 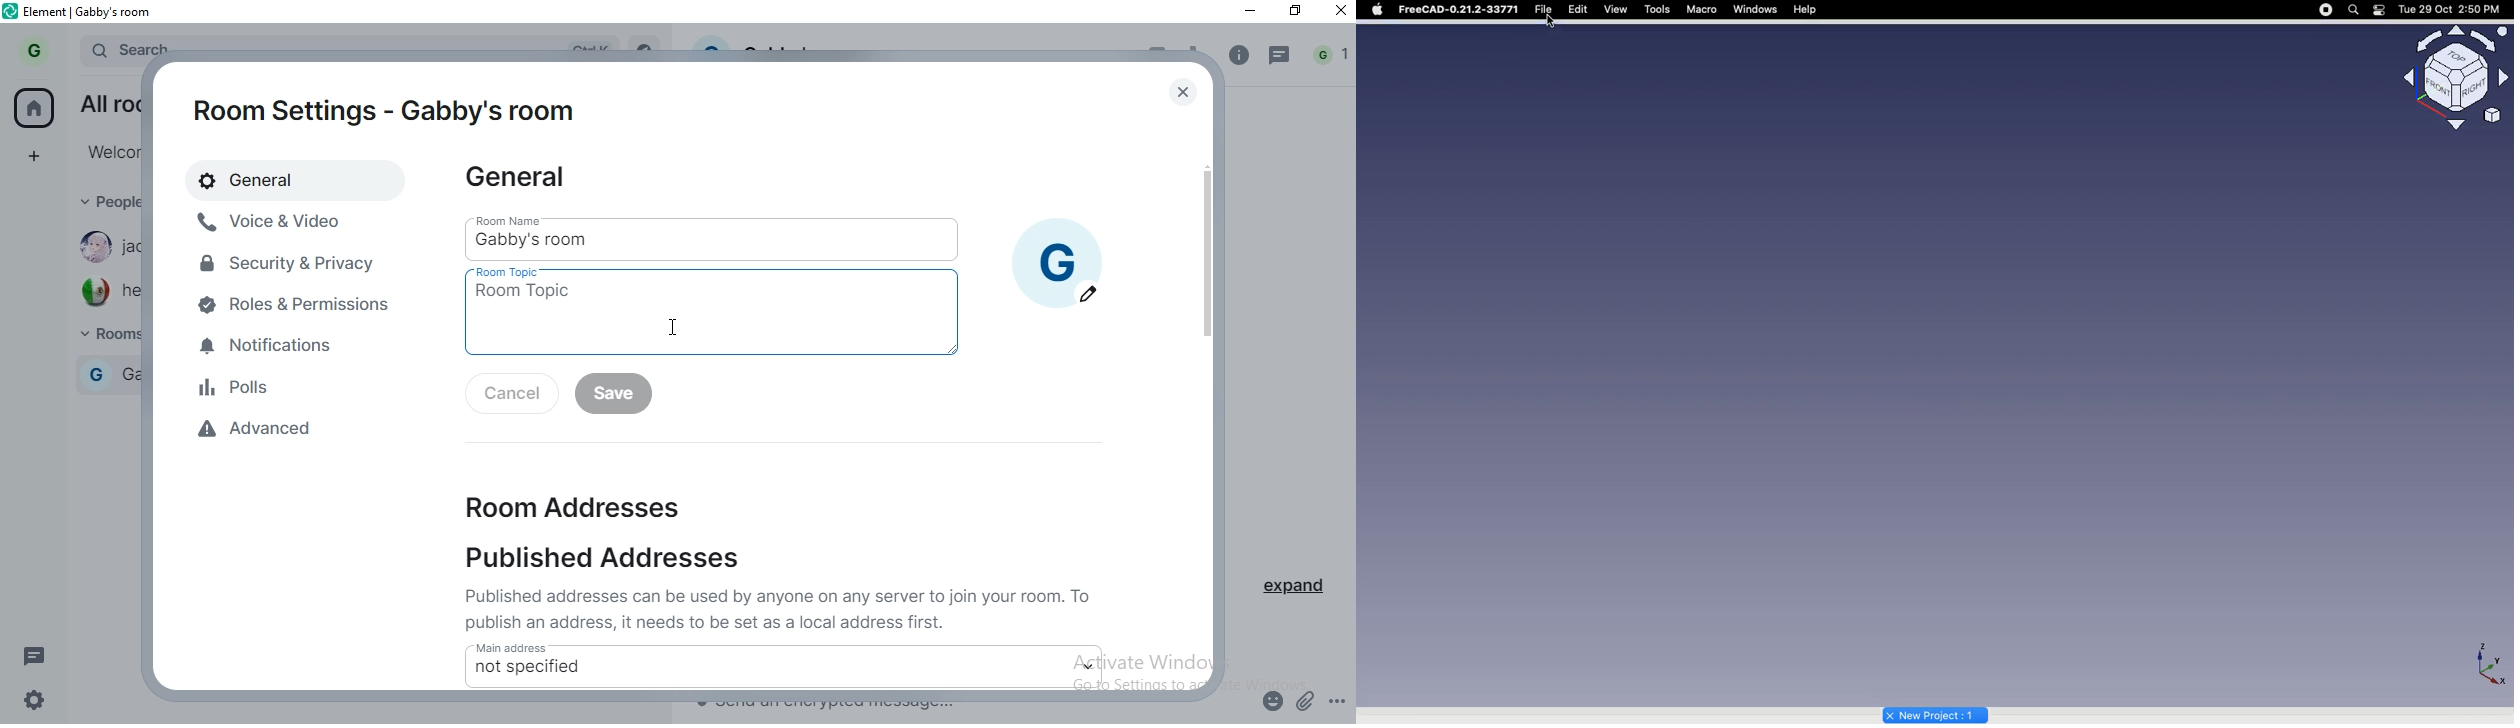 I want to click on home, so click(x=35, y=107).